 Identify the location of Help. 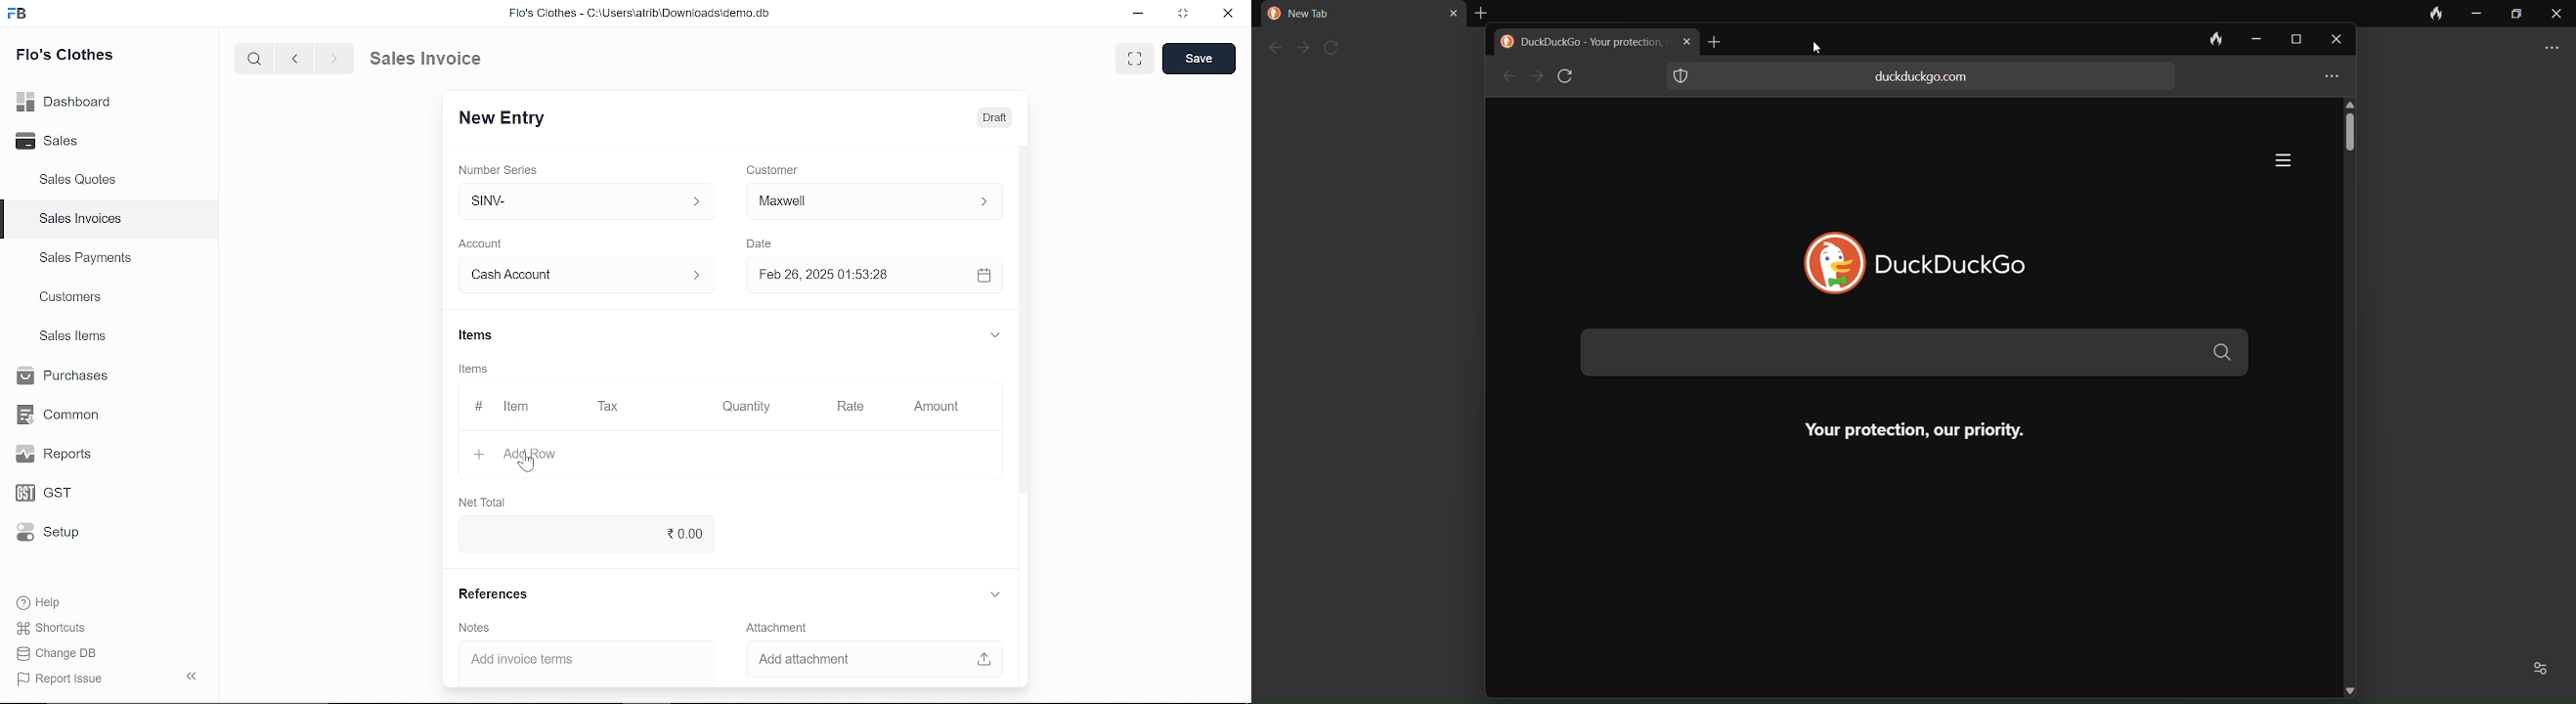
(52, 602).